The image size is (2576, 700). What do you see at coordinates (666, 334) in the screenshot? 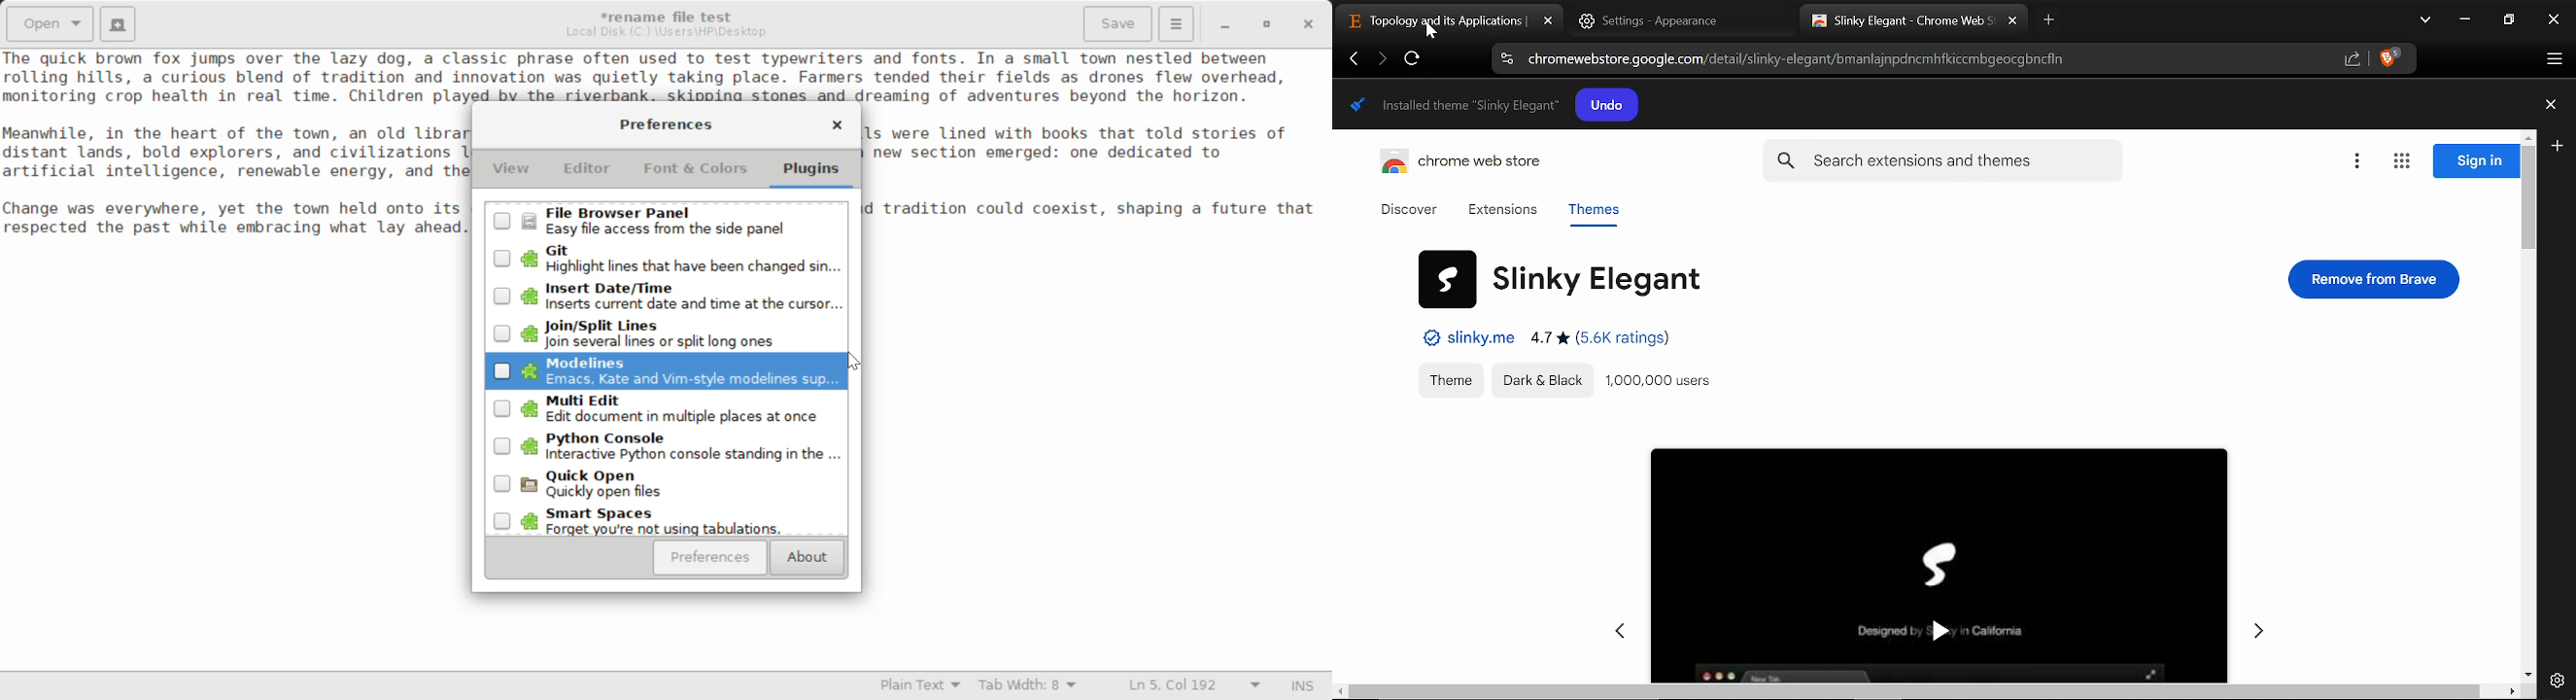
I see `Unselected Join/Split Lines Plugin` at bounding box center [666, 334].